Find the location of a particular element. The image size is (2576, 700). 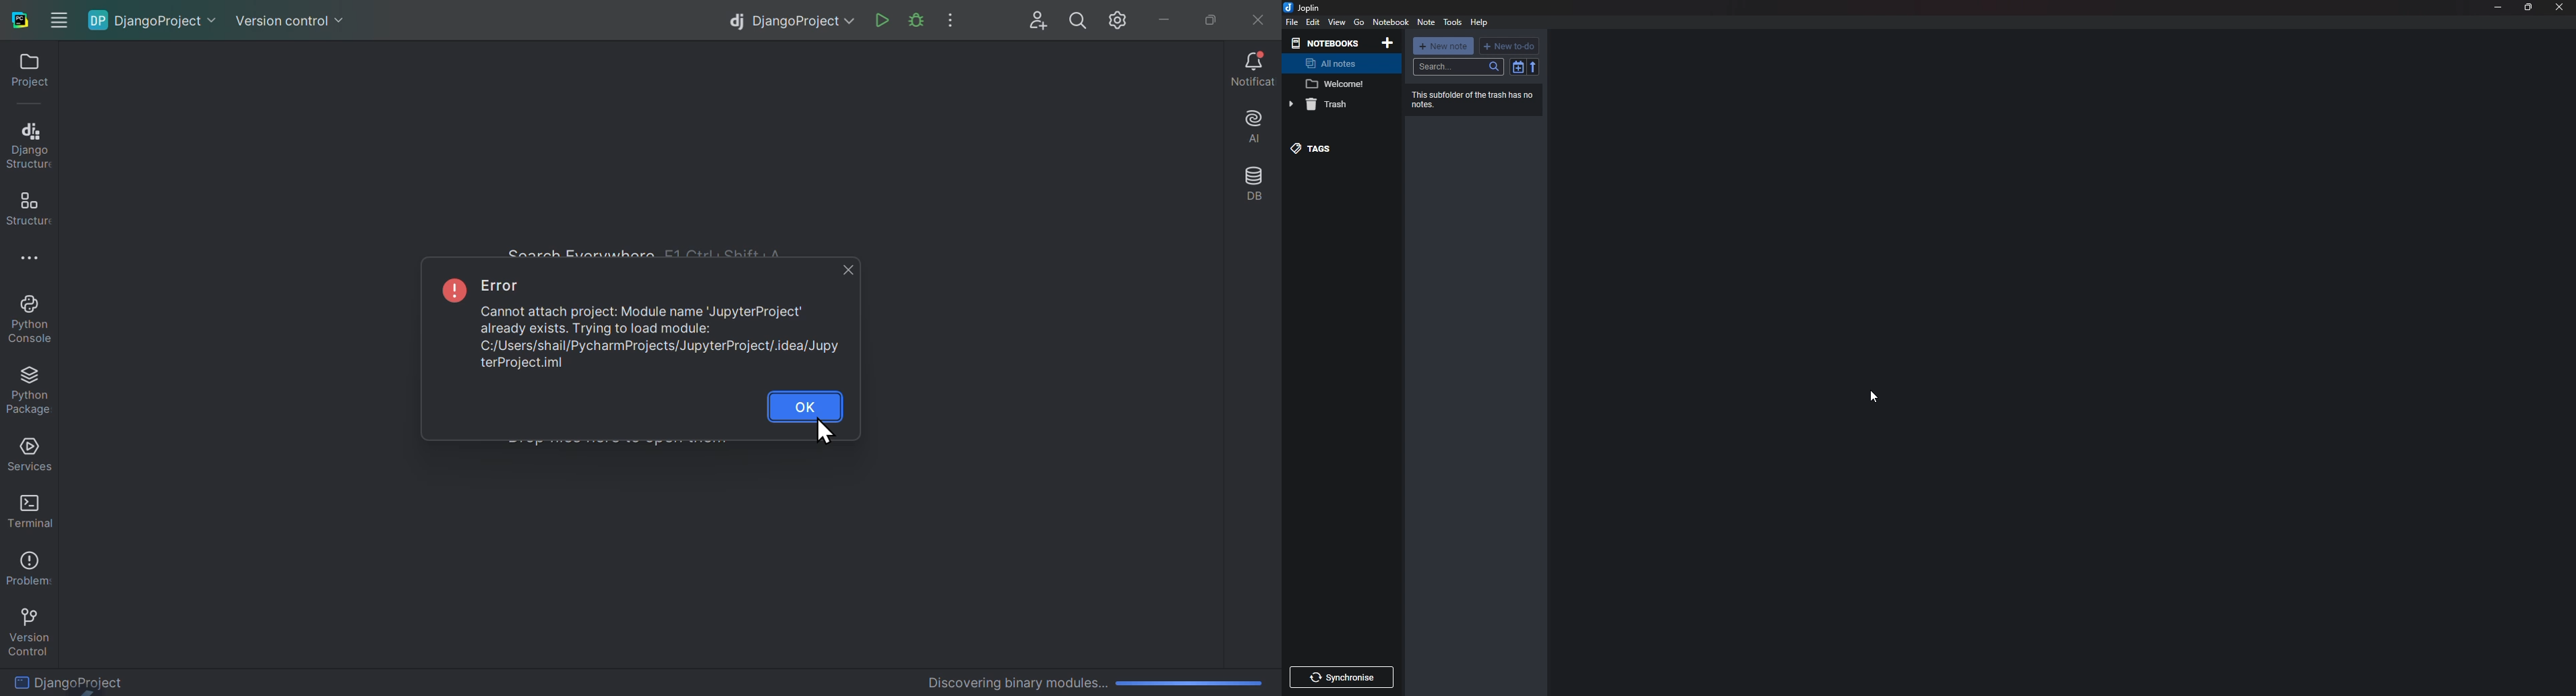

Notebook is located at coordinates (1390, 23).